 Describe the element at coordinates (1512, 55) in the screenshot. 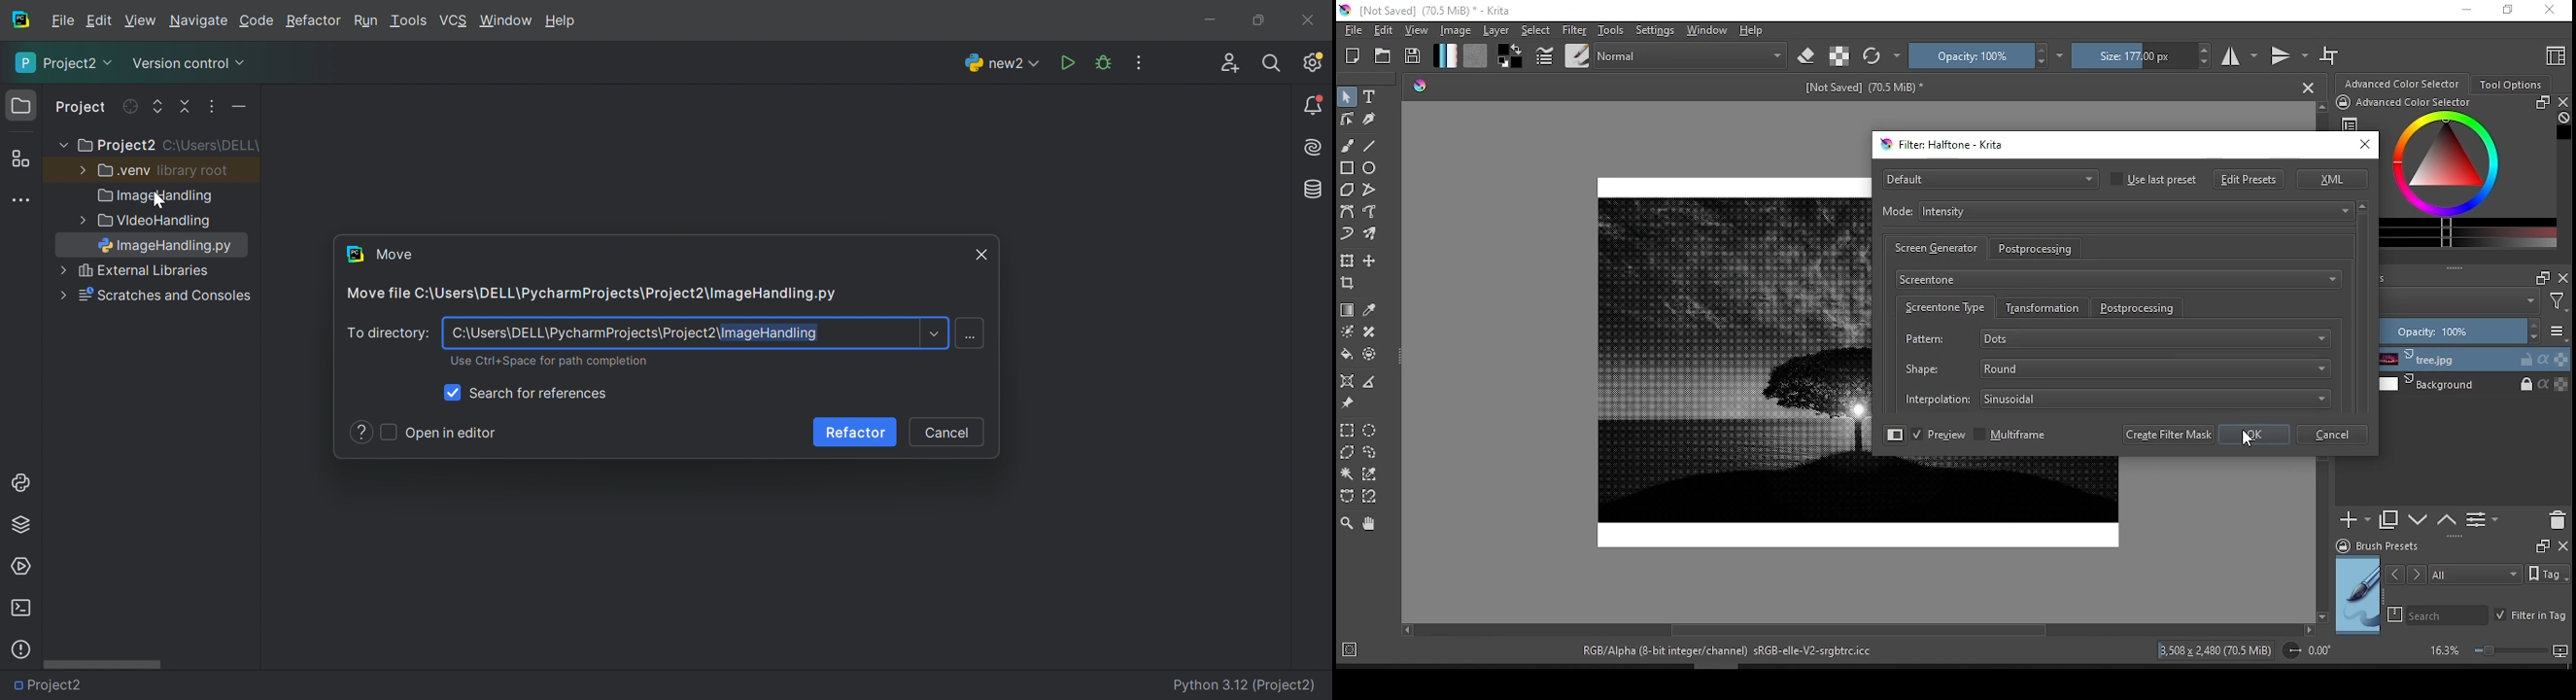

I see `colors` at that location.